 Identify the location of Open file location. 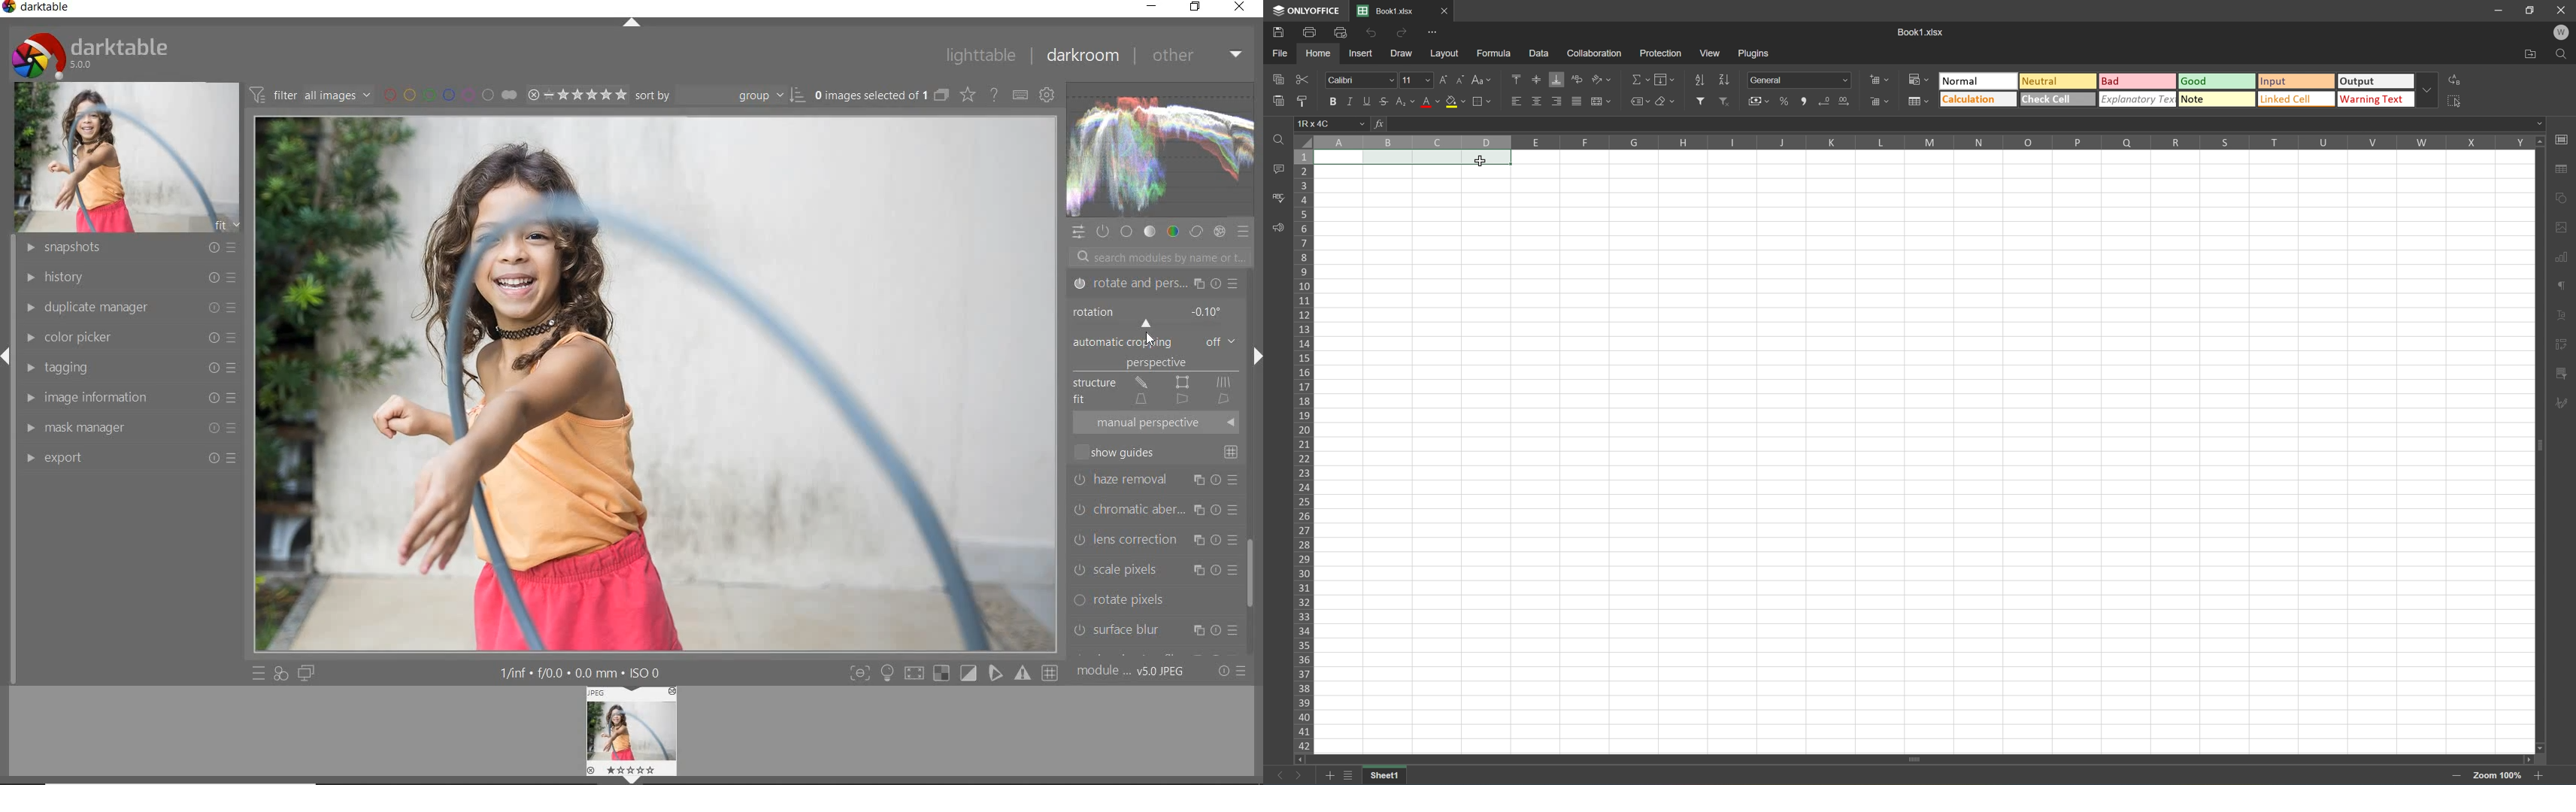
(2531, 53).